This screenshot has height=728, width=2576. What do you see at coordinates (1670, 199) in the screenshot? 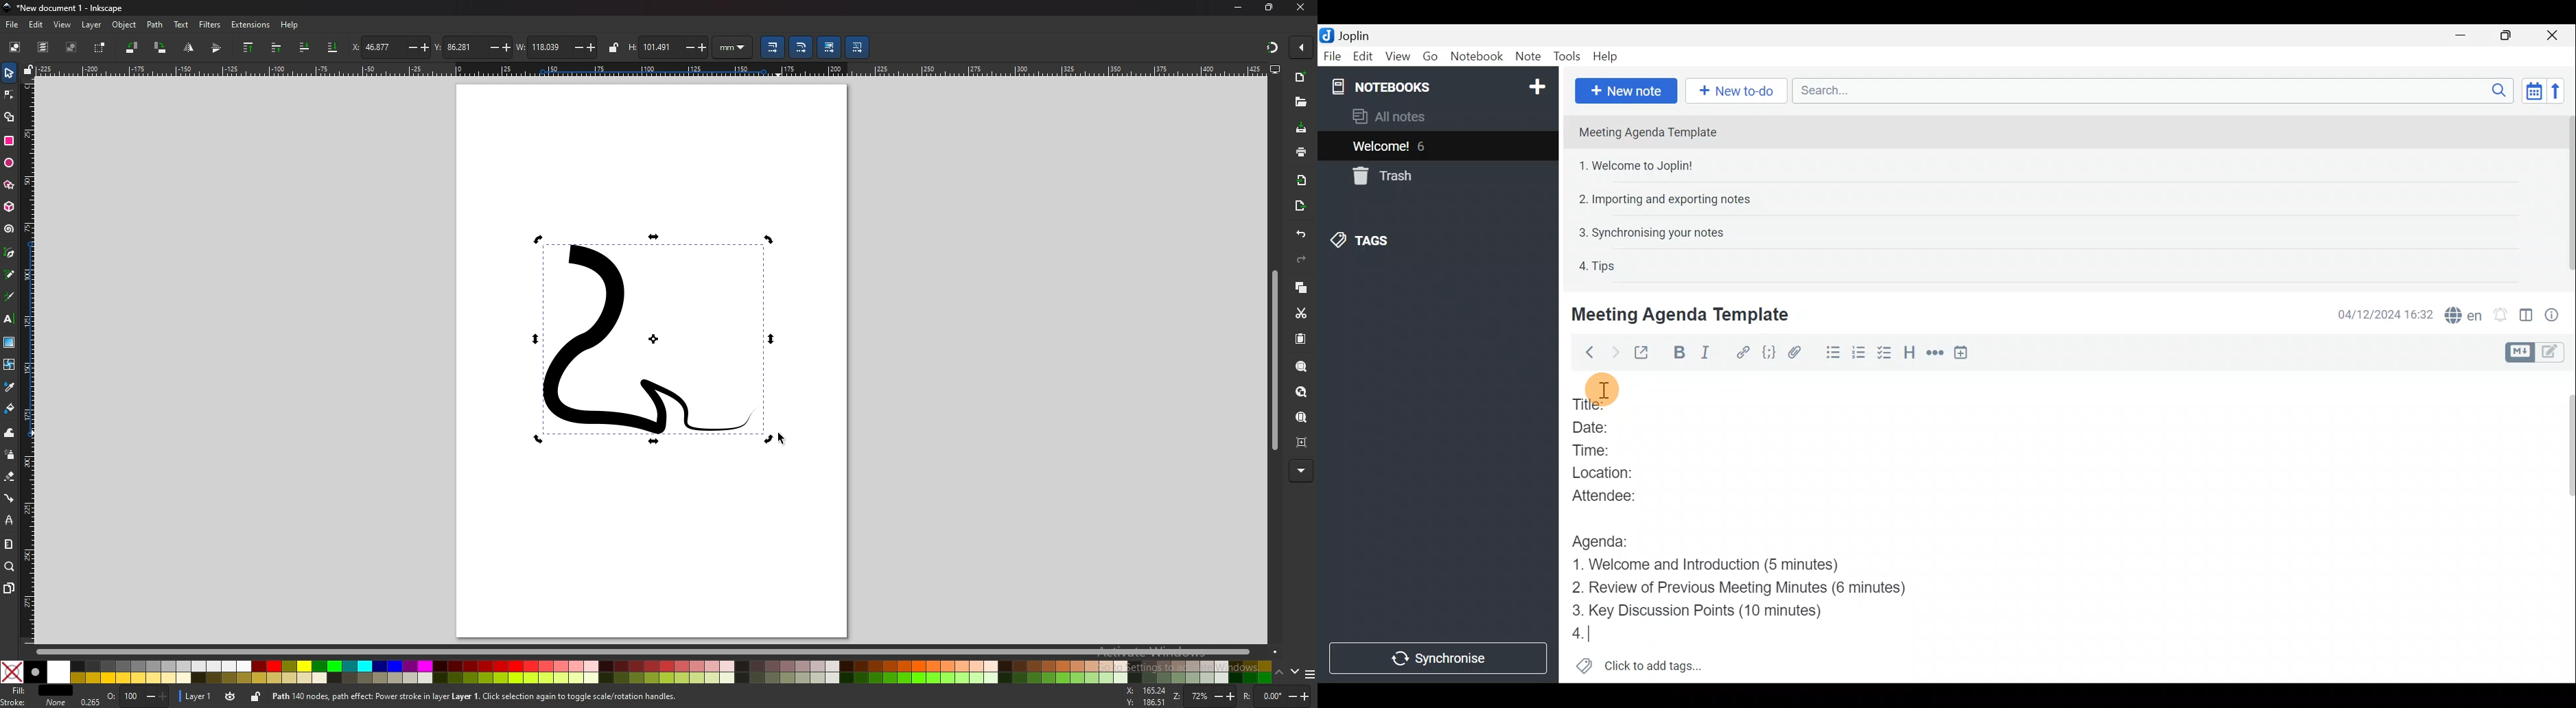
I see `2. Importing and exporting notes` at bounding box center [1670, 199].